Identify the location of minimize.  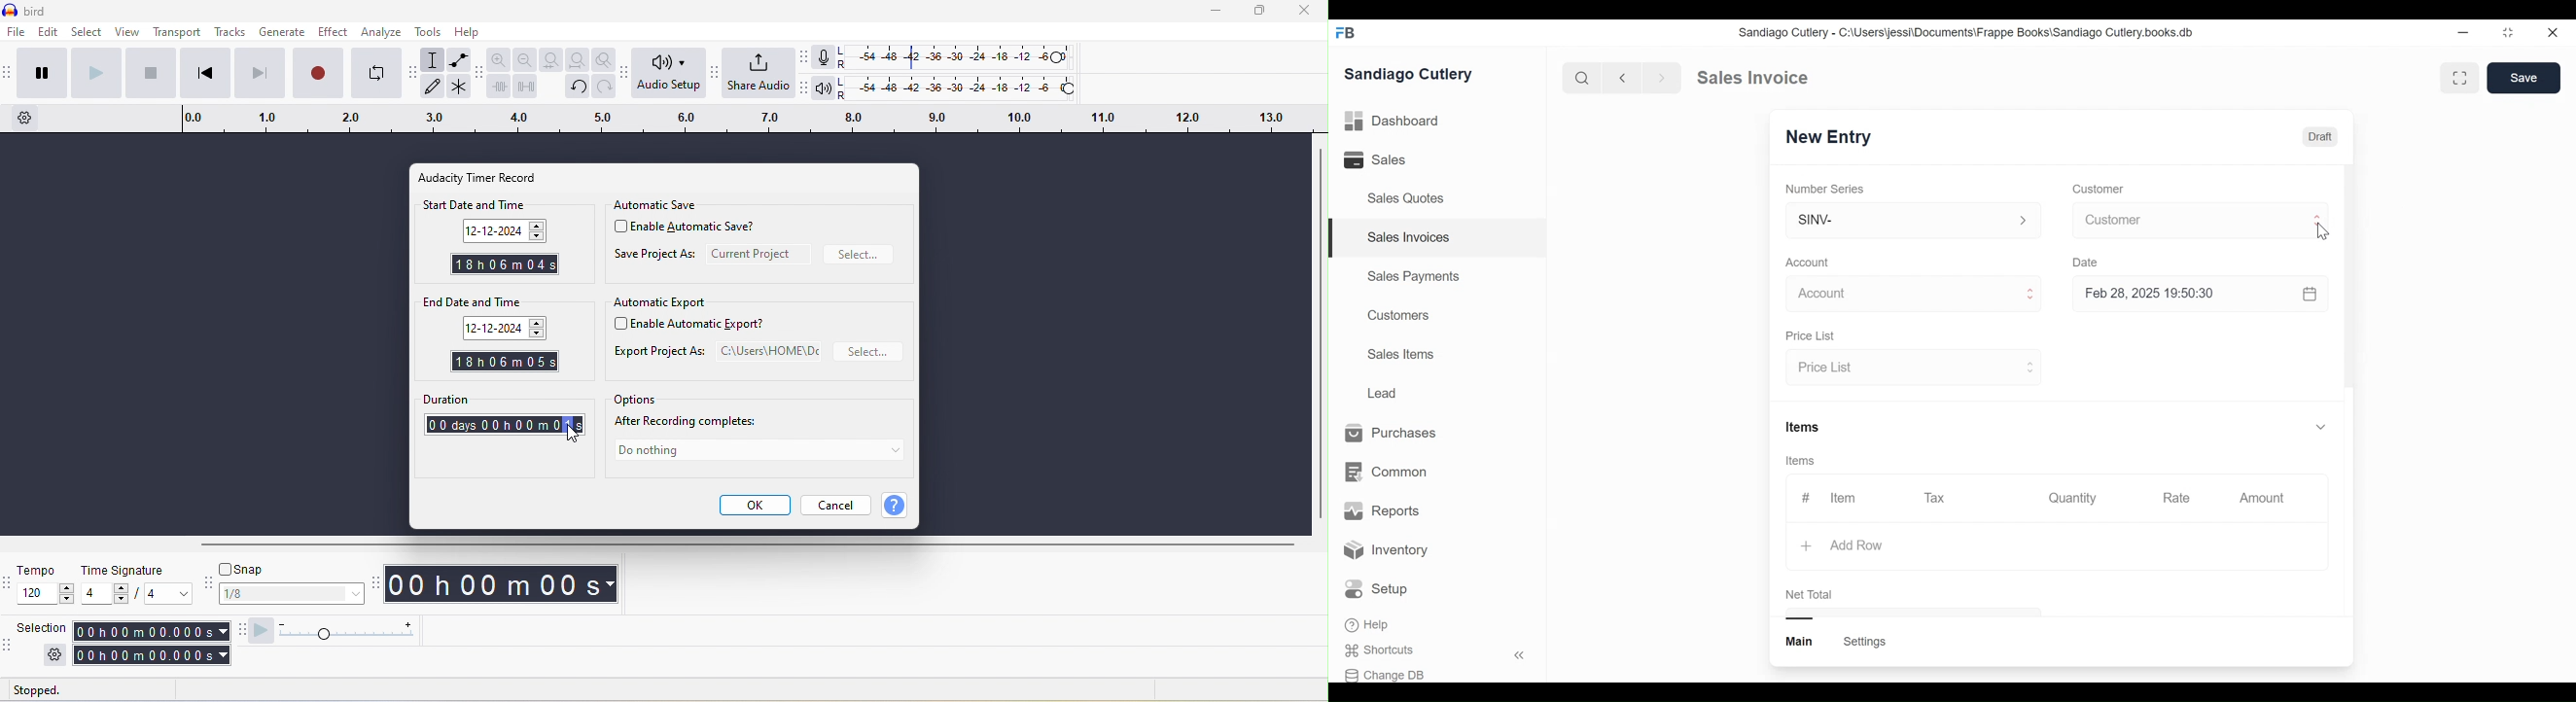
(1217, 14).